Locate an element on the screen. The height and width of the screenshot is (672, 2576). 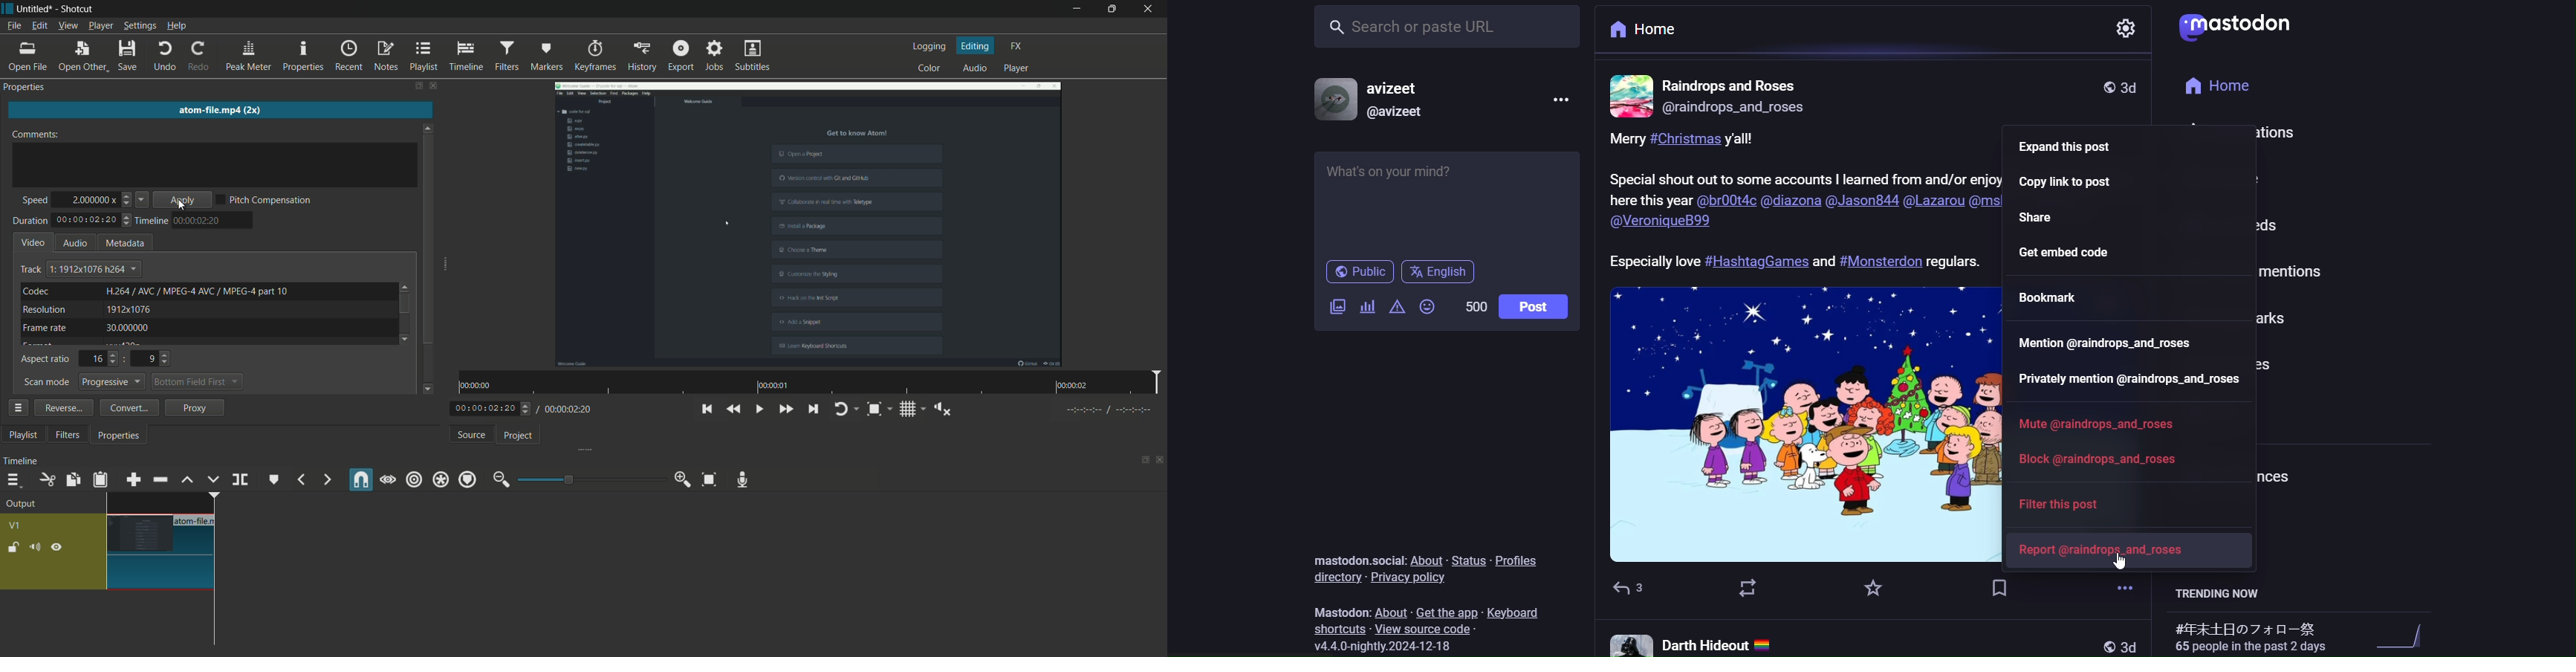
notes is located at coordinates (385, 57).